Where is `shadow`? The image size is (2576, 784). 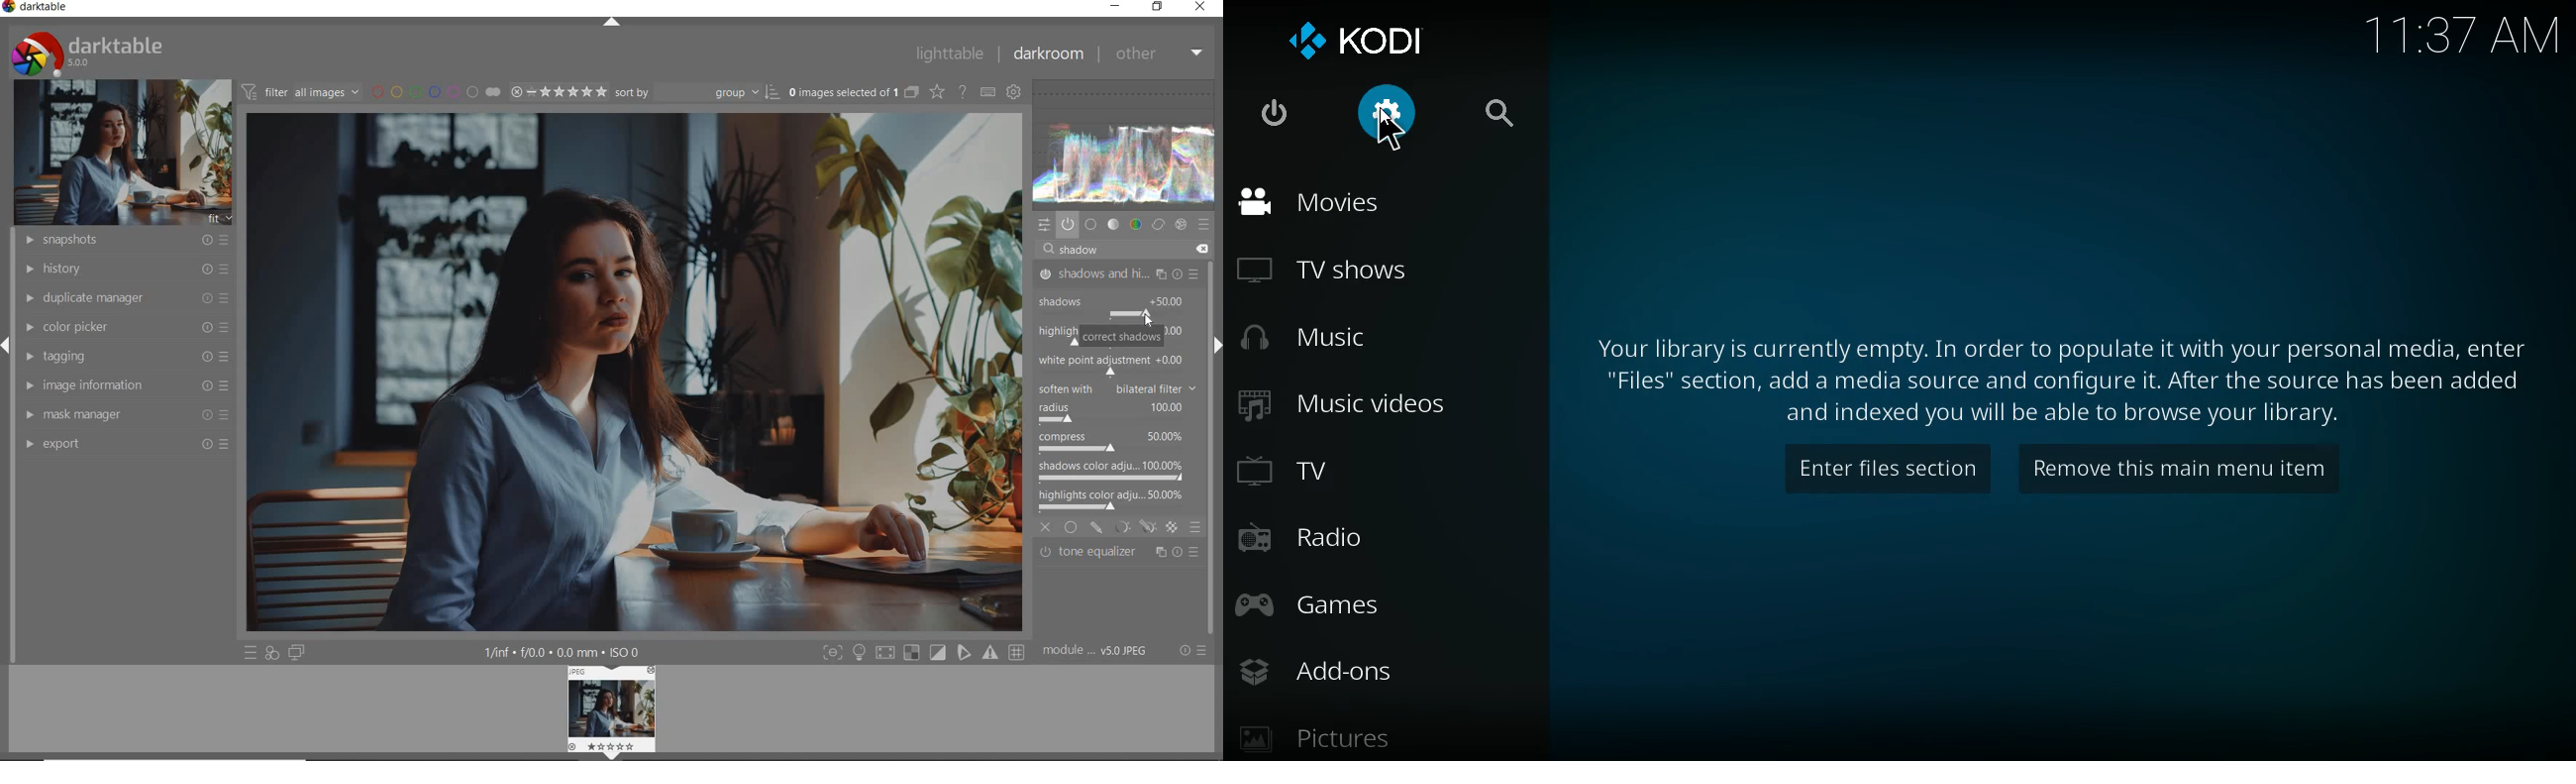
shadow is located at coordinates (1086, 250).